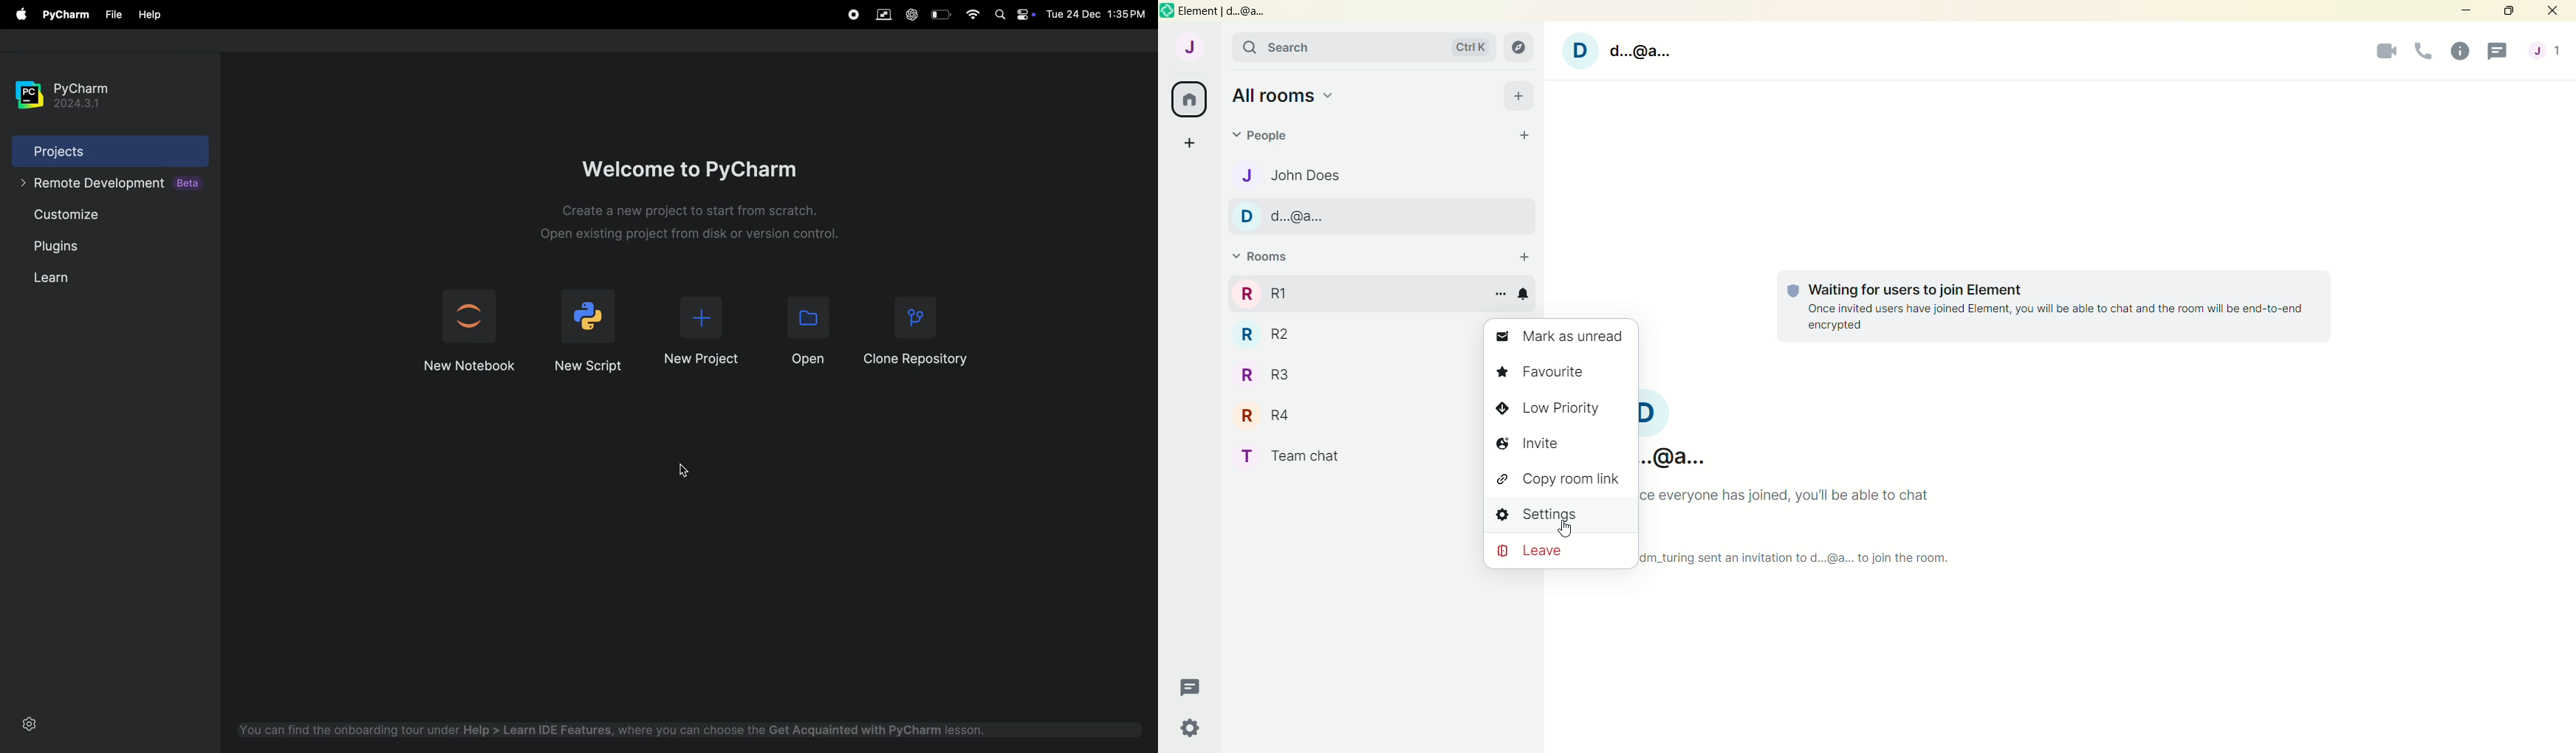 This screenshot has width=2576, height=756. Describe the element at coordinates (1546, 410) in the screenshot. I see `low priority` at that location.